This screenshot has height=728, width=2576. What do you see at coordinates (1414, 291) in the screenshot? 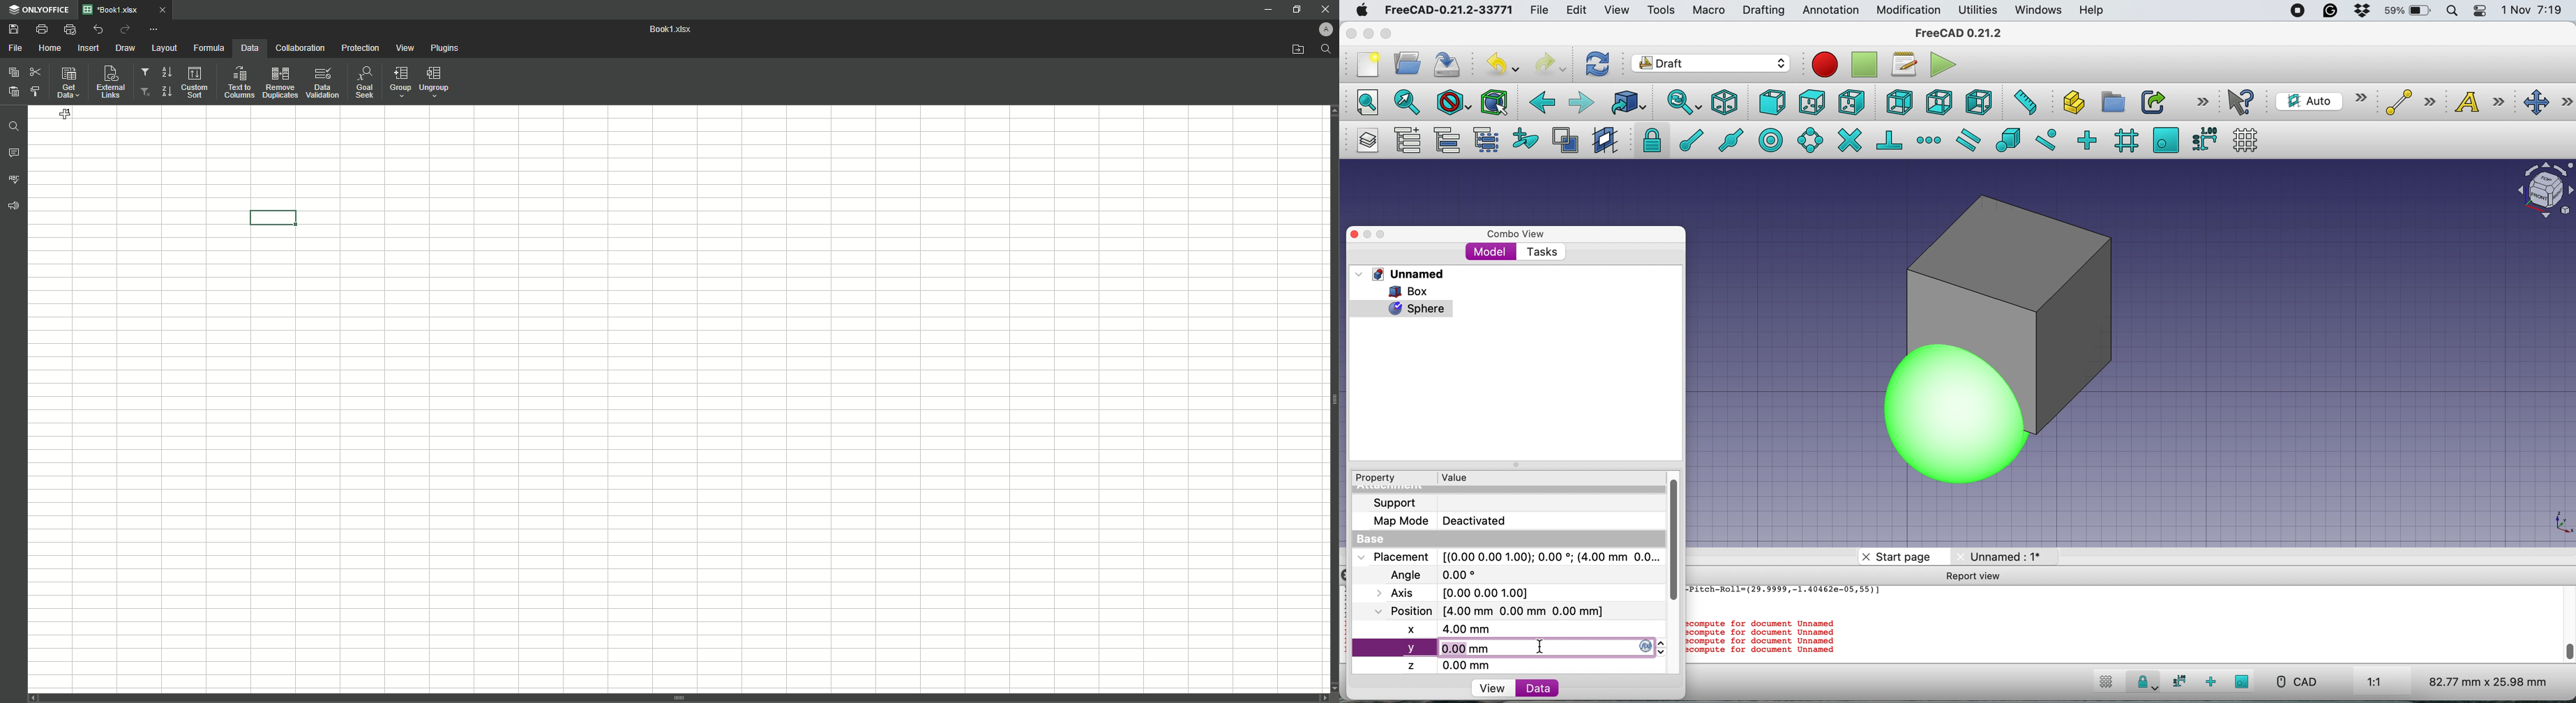
I see `box` at bounding box center [1414, 291].